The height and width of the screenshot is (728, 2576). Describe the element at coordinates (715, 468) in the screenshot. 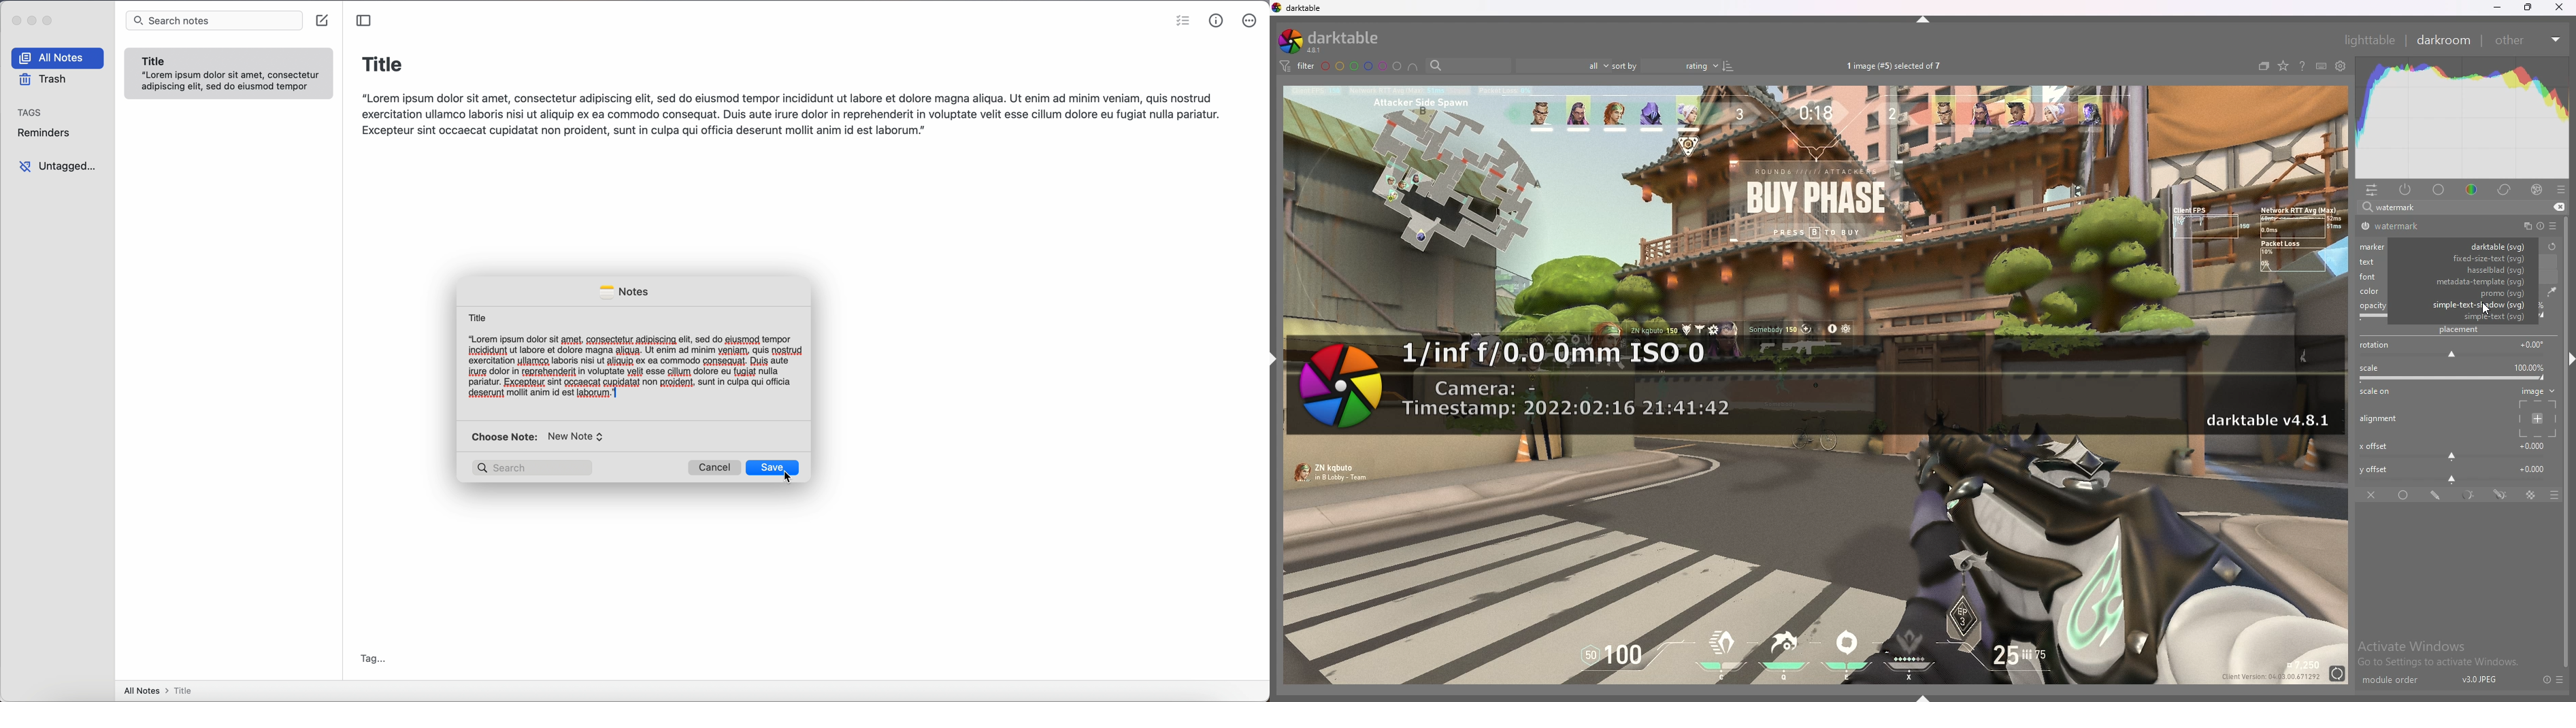

I see `cancel button` at that location.